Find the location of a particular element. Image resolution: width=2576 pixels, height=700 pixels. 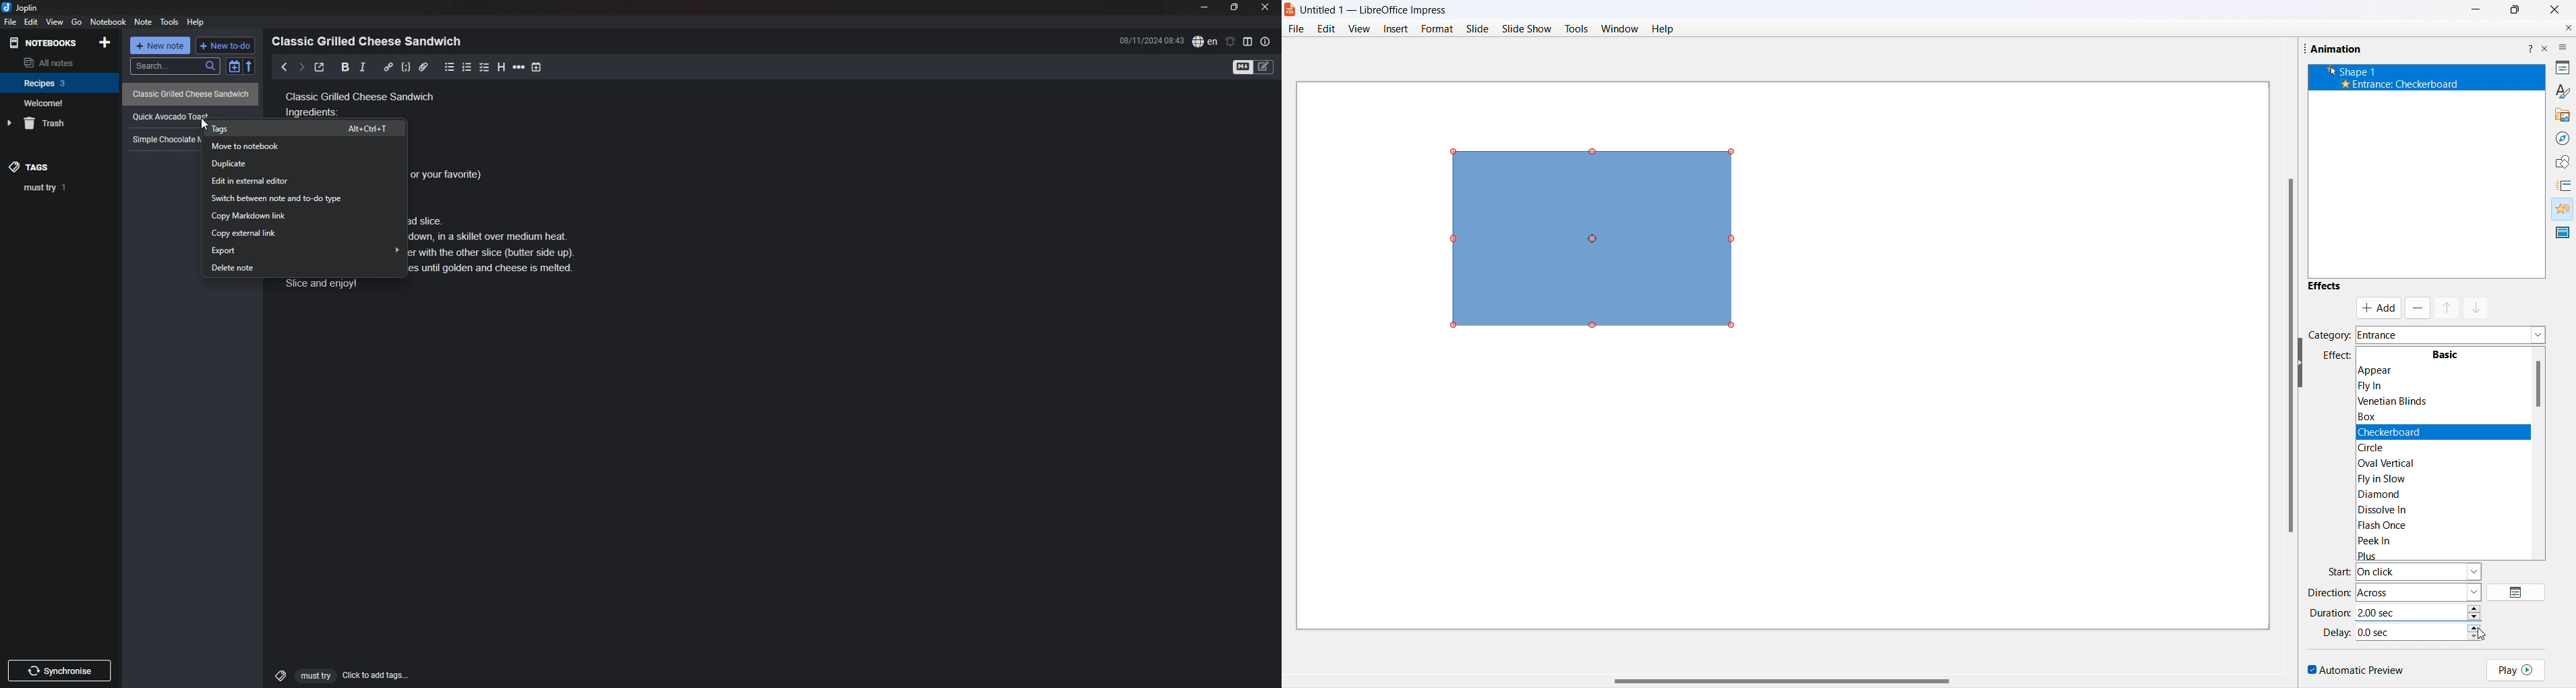

toggle sort order is located at coordinates (234, 68).